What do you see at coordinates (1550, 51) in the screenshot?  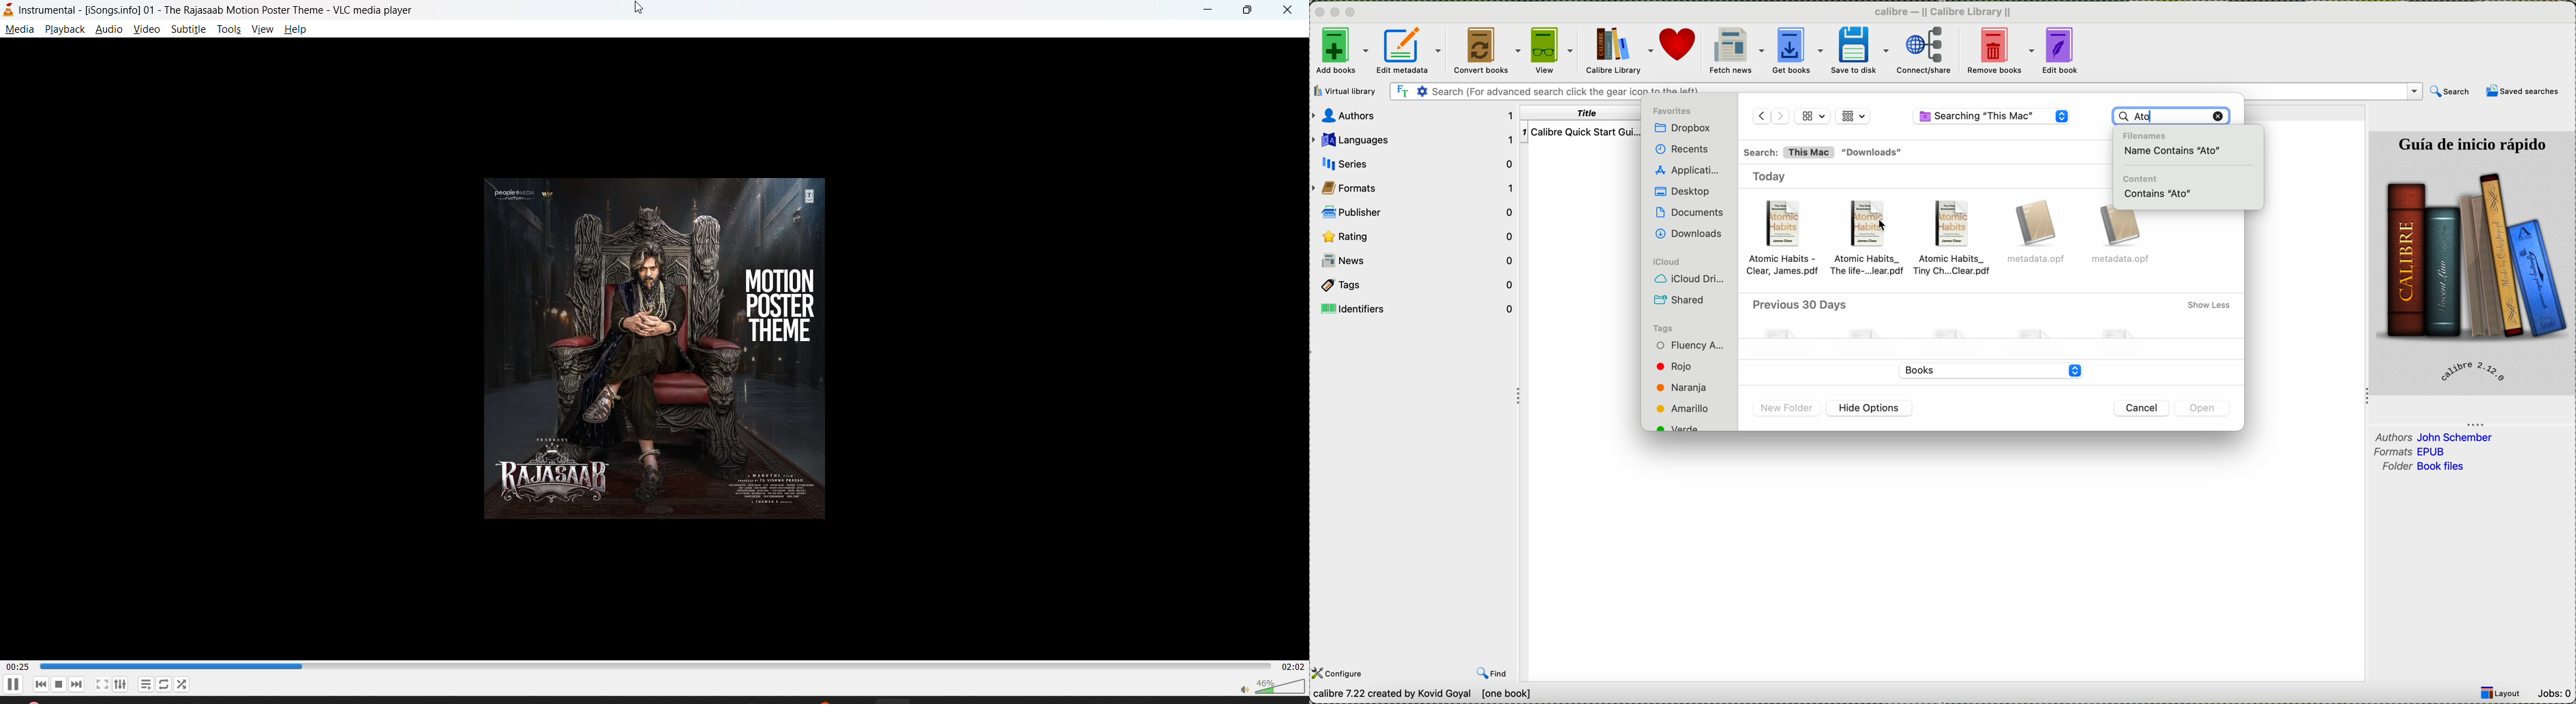 I see `view` at bounding box center [1550, 51].